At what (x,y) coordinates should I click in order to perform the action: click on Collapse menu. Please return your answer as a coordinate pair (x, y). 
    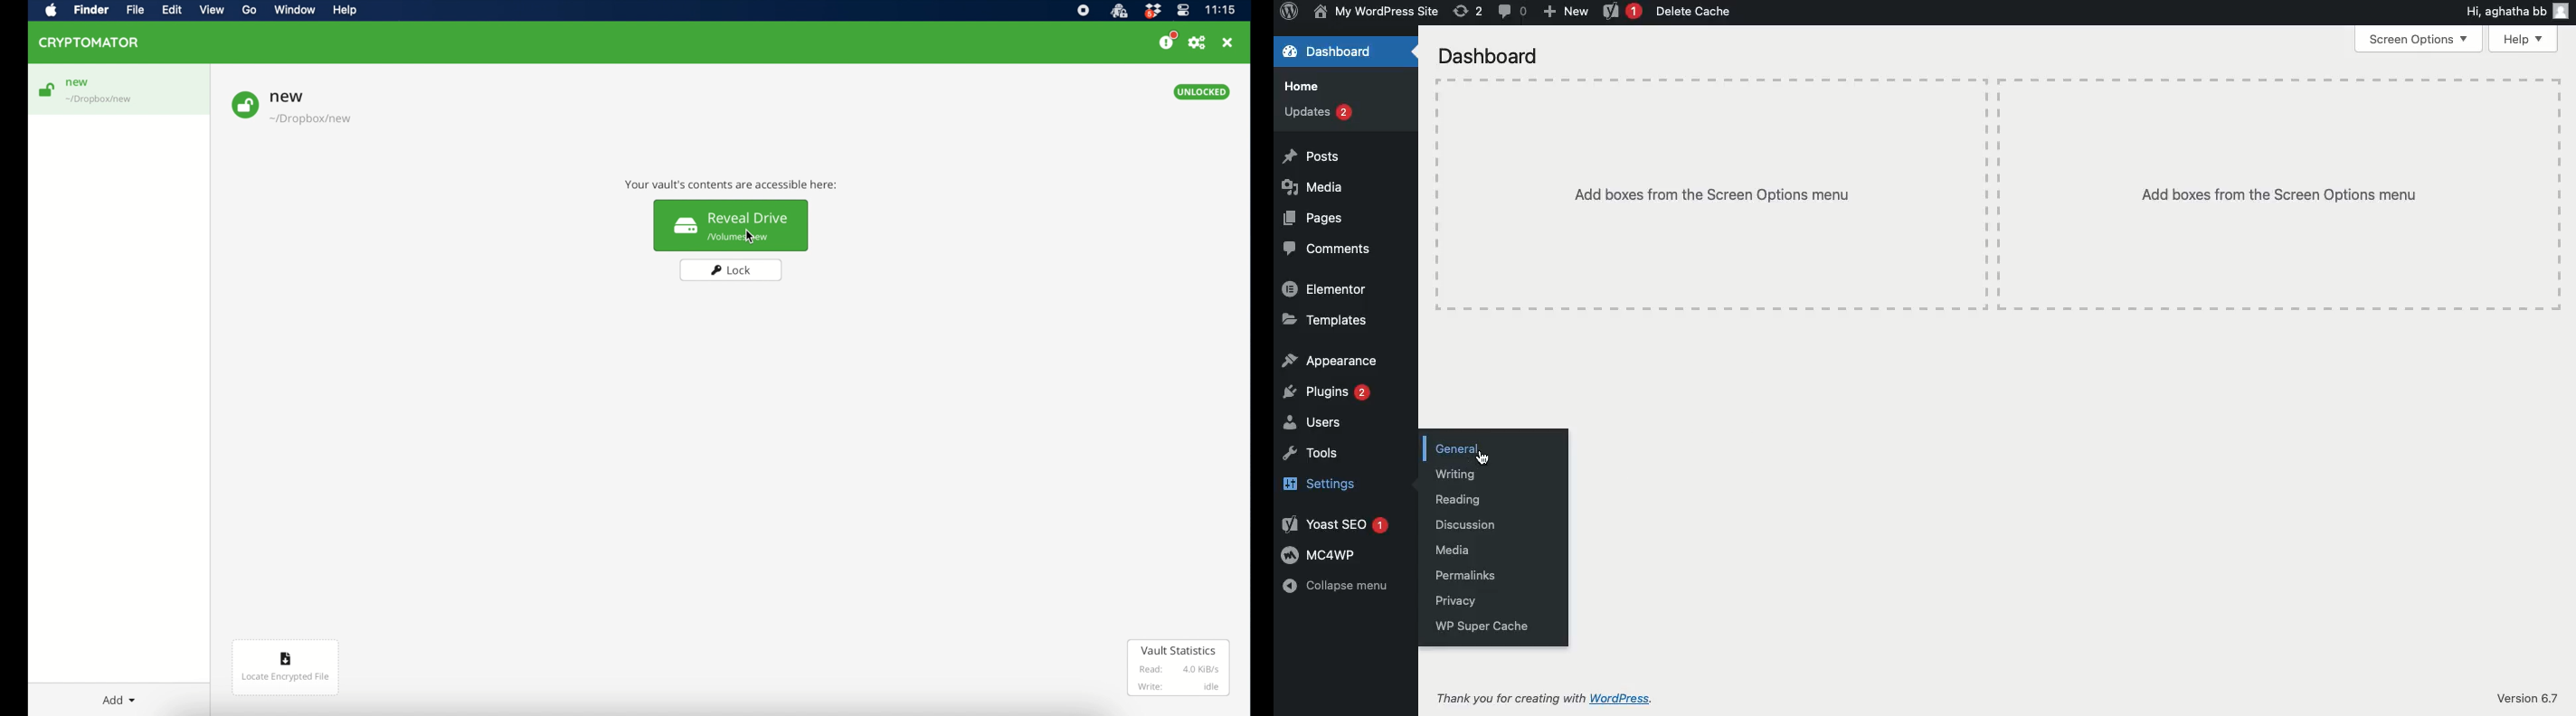
    Looking at the image, I should click on (1337, 585).